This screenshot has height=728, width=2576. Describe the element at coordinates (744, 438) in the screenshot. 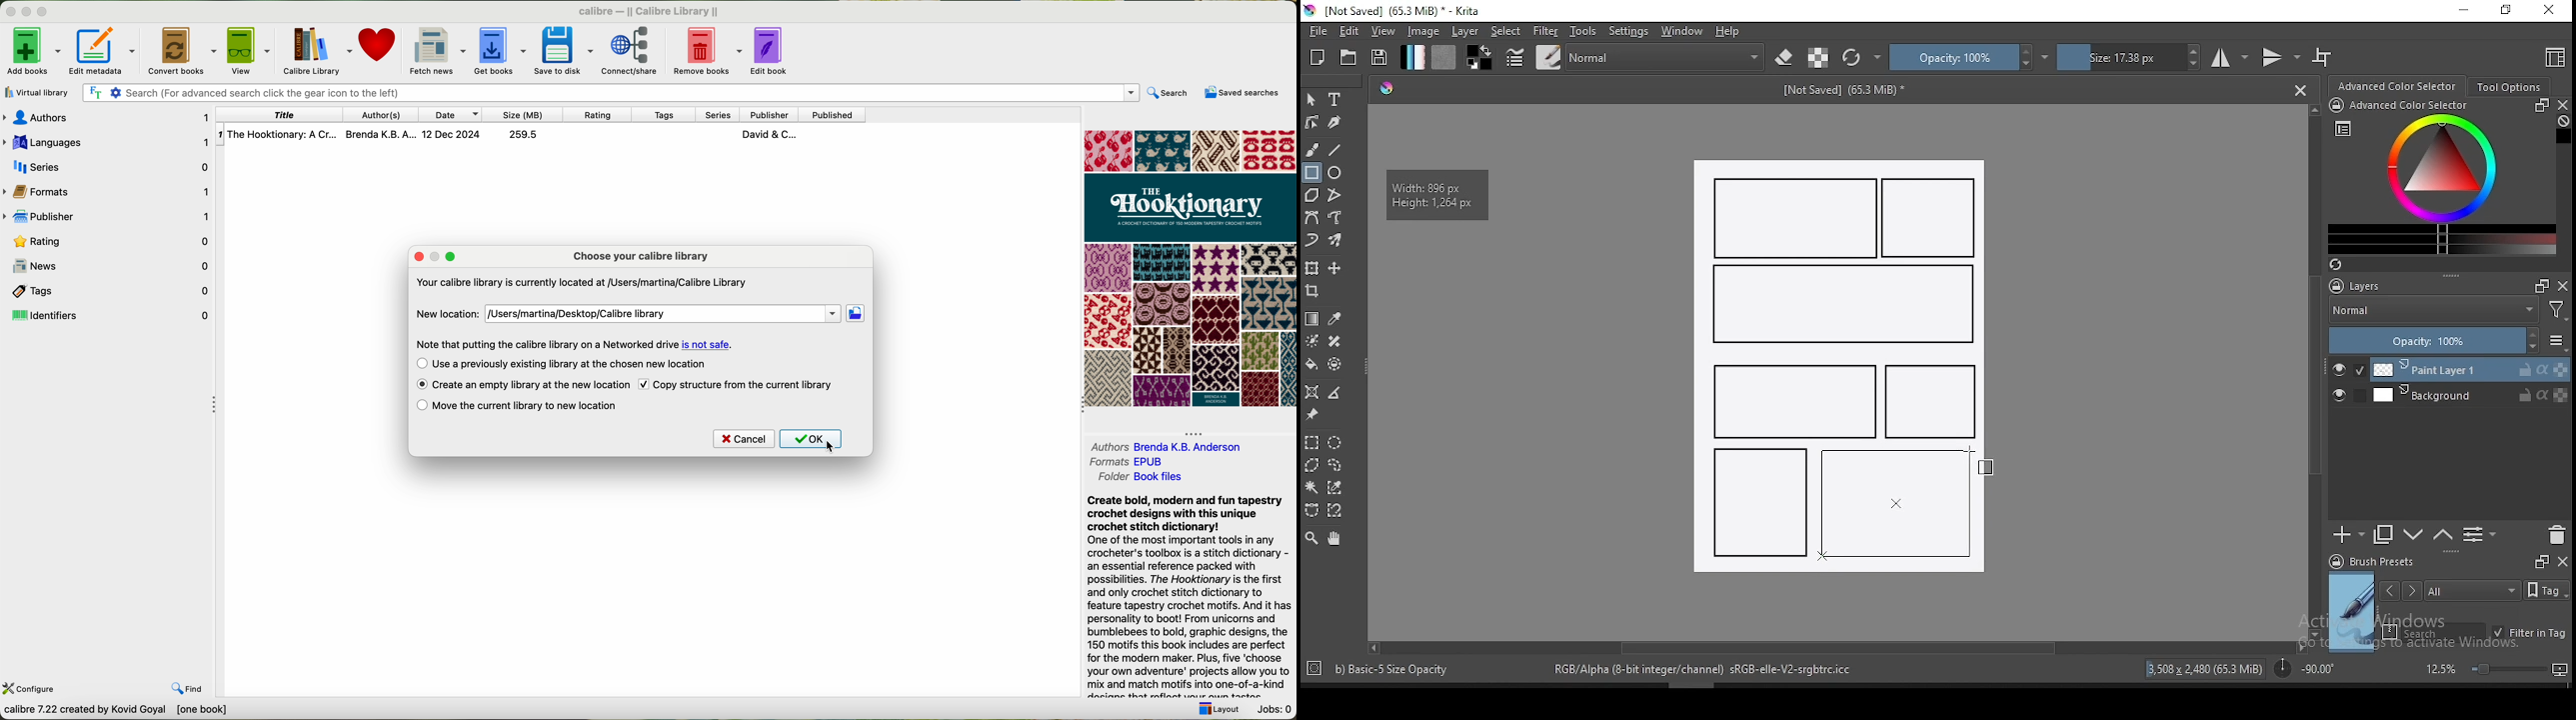

I see `cancel` at that location.